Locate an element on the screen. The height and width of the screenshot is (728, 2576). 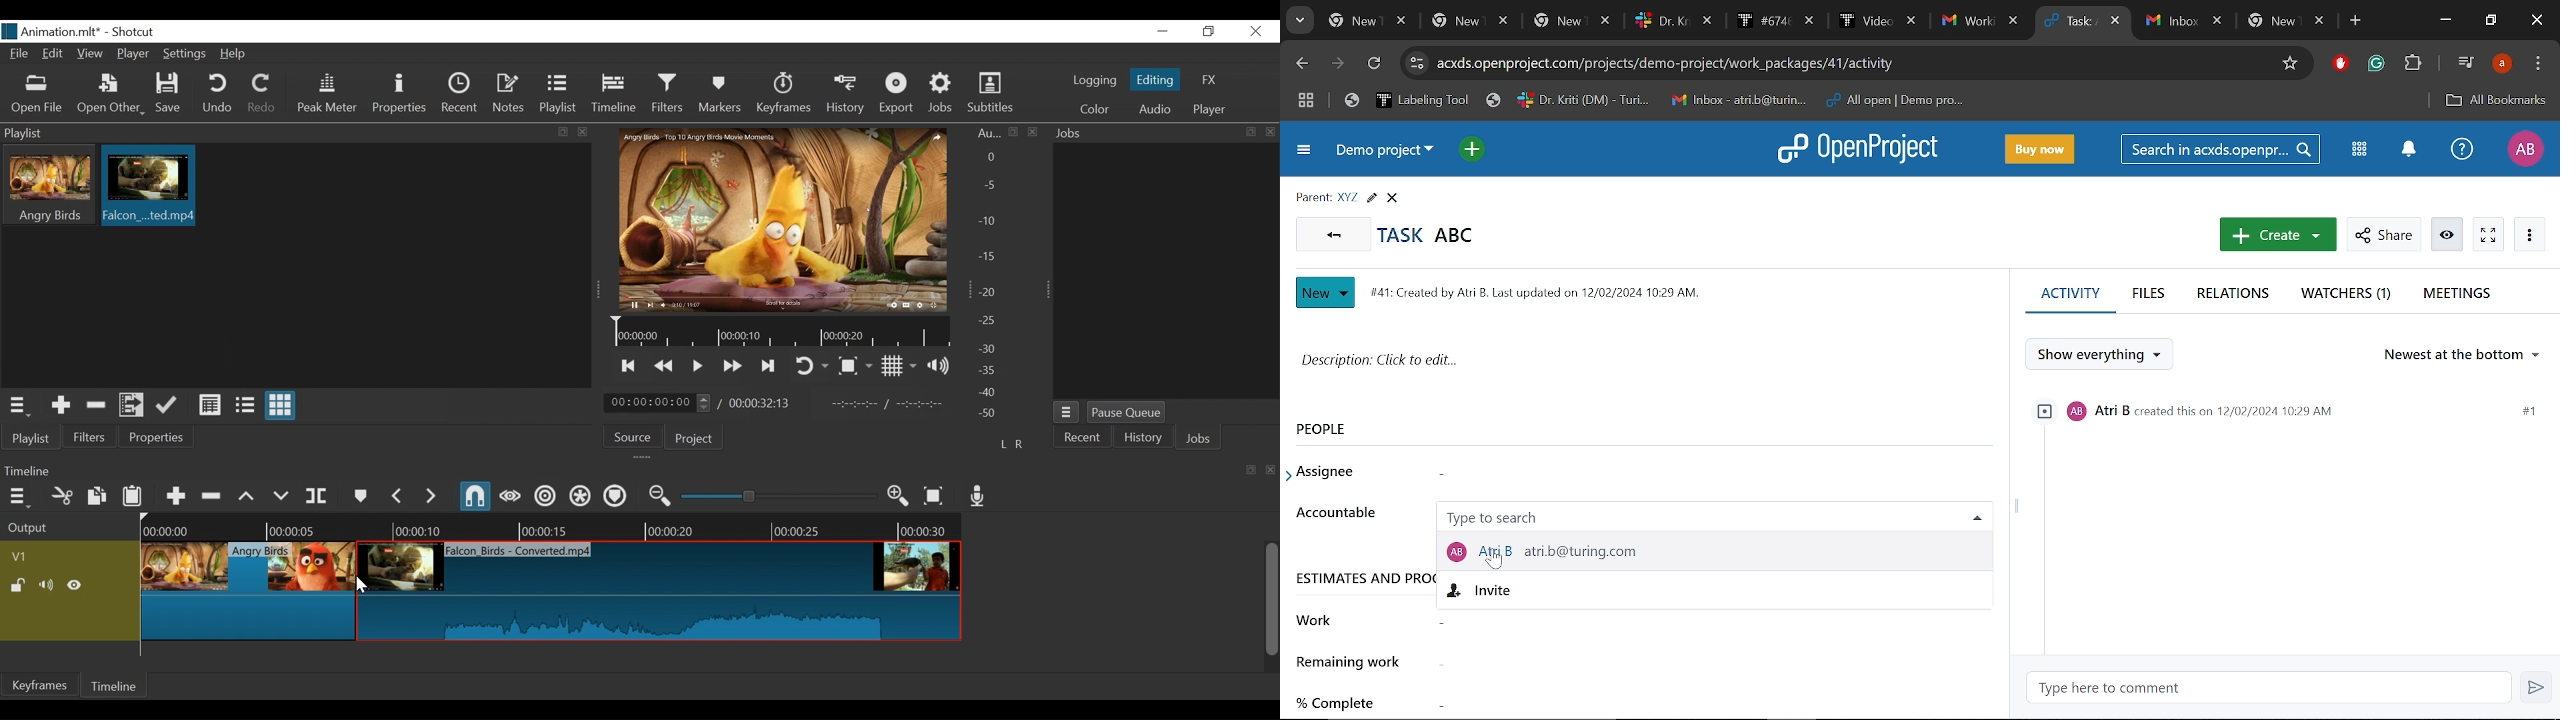
Relations is located at coordinates (2233, 294).